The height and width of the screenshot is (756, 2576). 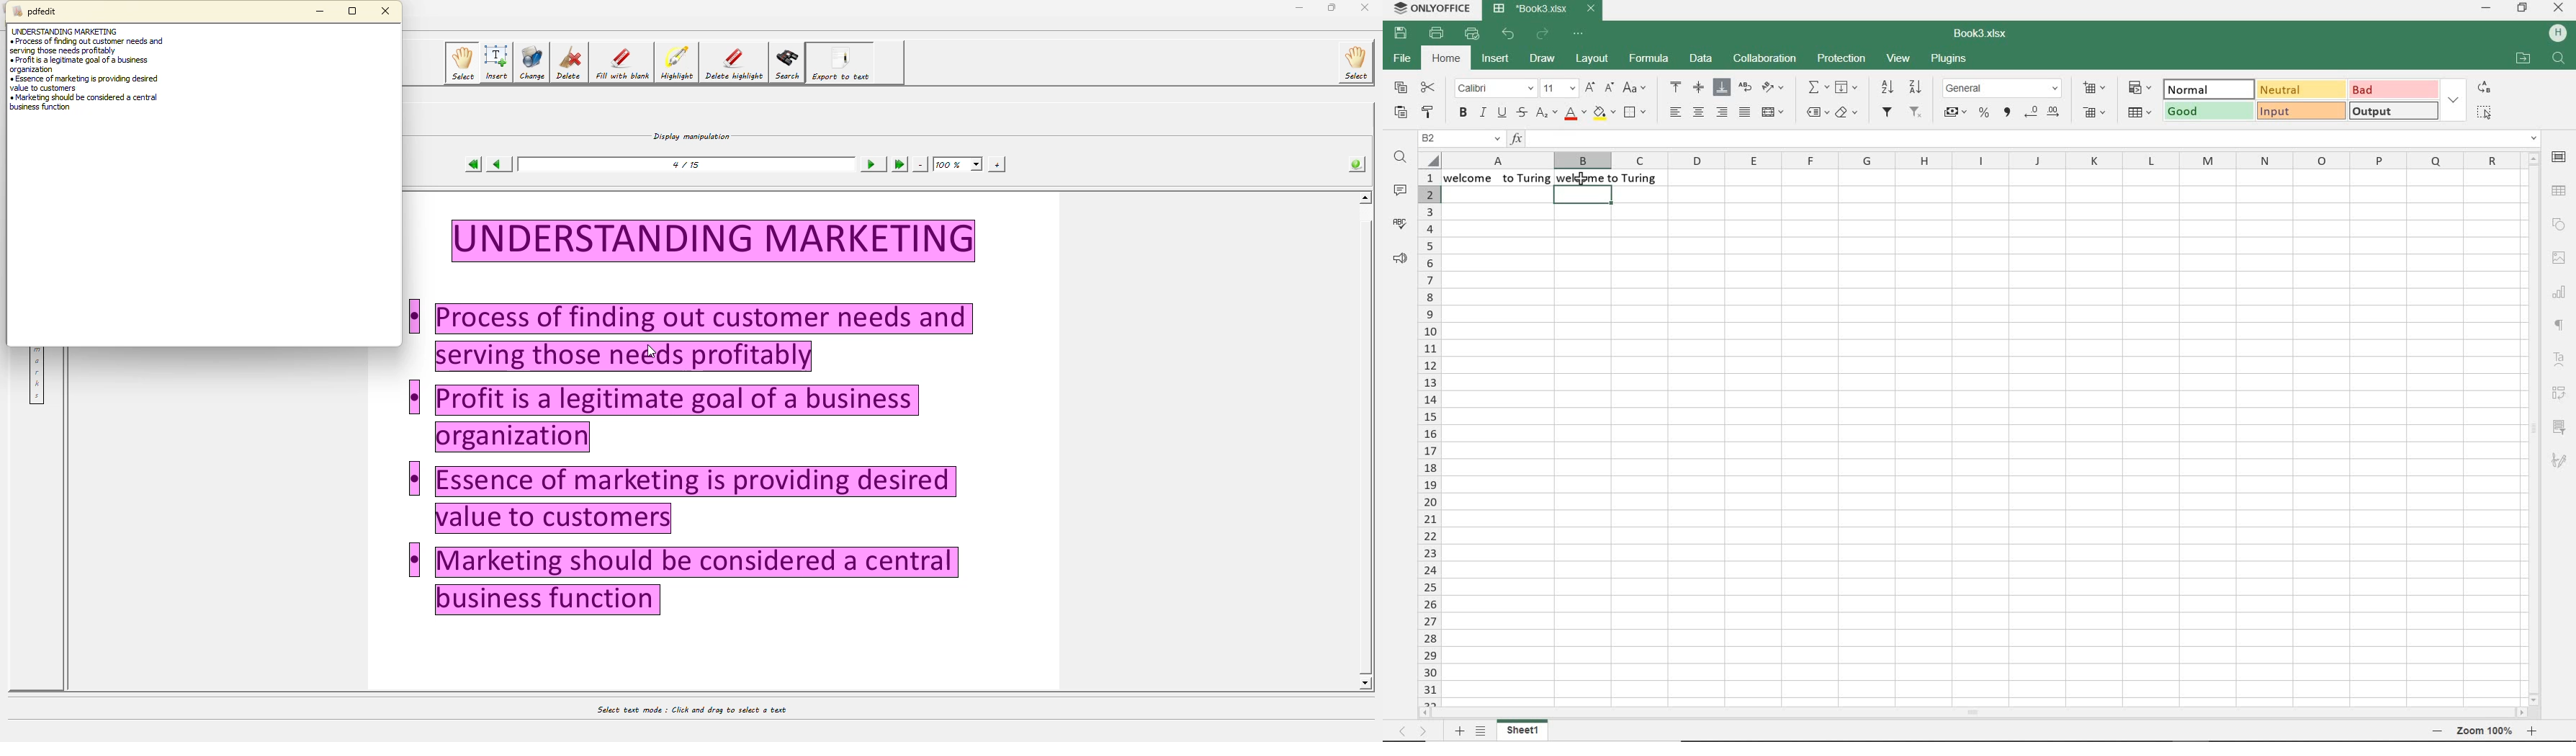 I want to click on , so click(x=414, y=560).